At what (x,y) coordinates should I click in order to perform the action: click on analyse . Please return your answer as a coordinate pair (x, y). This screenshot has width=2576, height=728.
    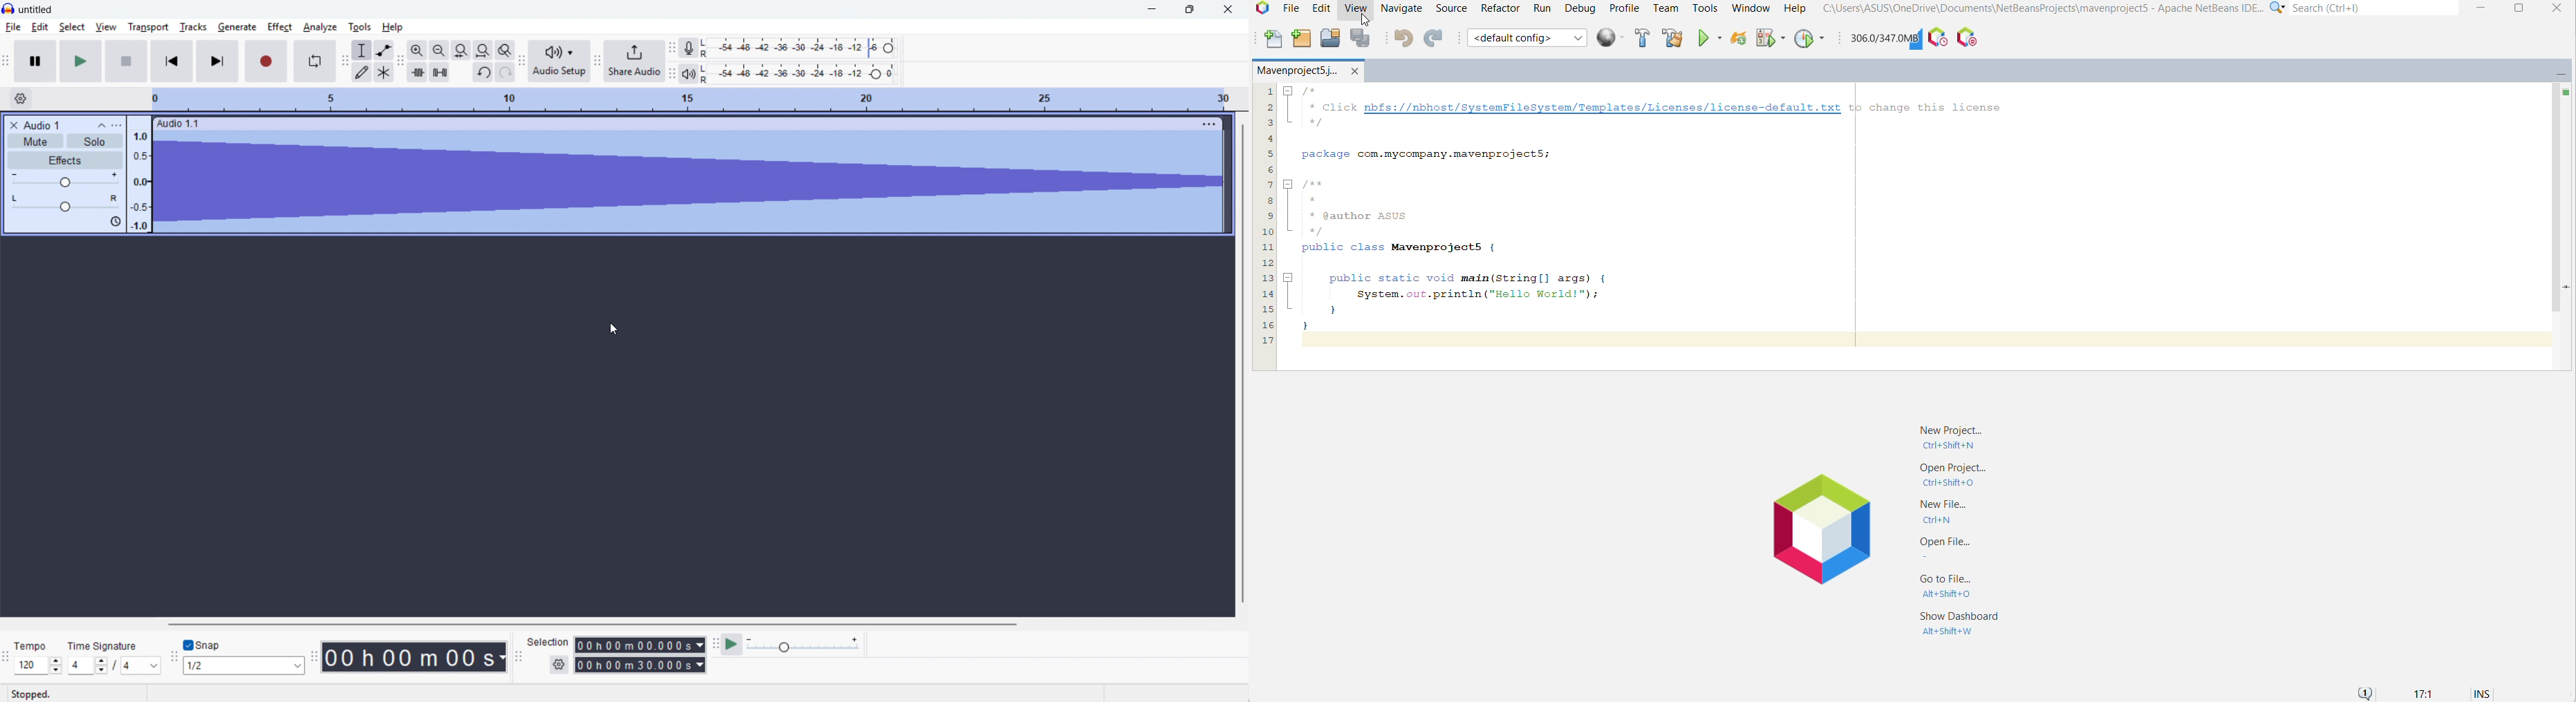
    Looking at the image, I should click on (319, 28).